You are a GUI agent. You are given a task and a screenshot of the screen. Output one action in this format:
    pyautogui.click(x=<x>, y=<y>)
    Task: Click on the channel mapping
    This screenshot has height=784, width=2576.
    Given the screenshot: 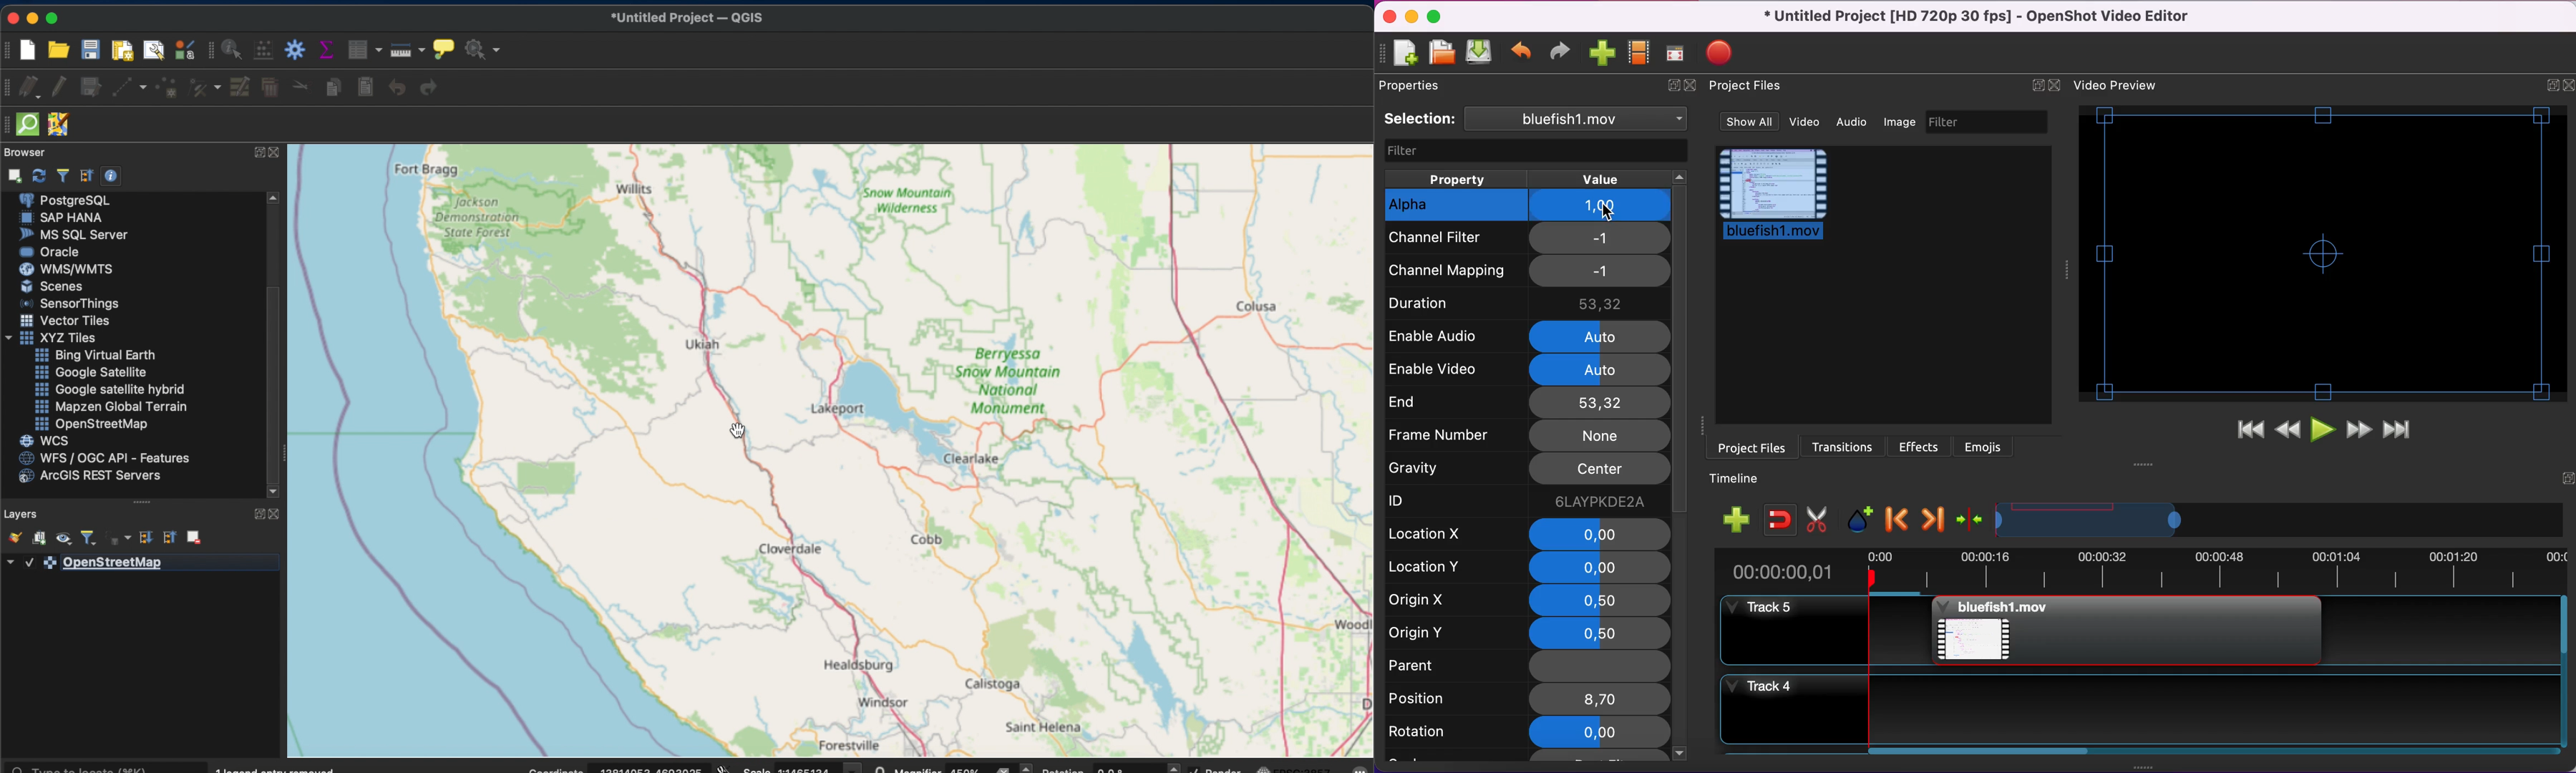 What is the action you would take?
    pyautogui.click(x=1456, y=270)
    